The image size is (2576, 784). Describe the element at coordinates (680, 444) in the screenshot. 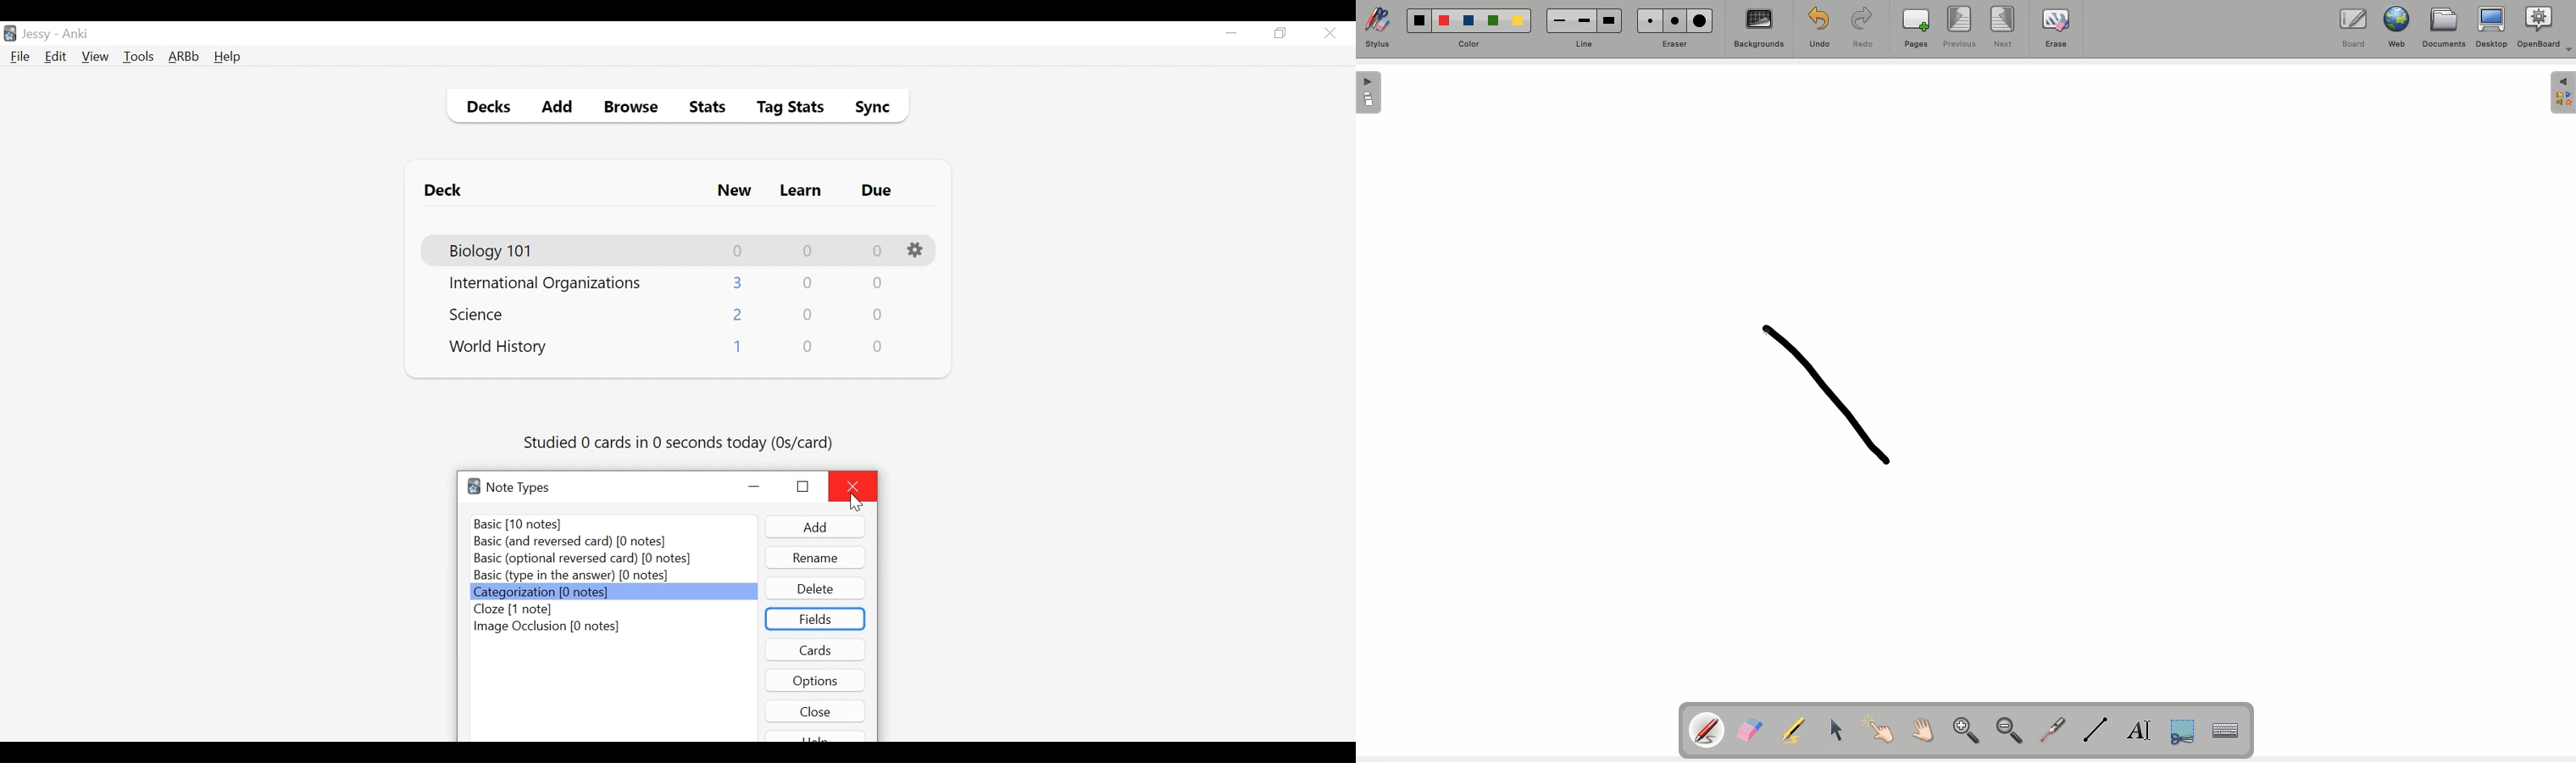

I see `Studied number of cards in second today (os/card)` at that location.